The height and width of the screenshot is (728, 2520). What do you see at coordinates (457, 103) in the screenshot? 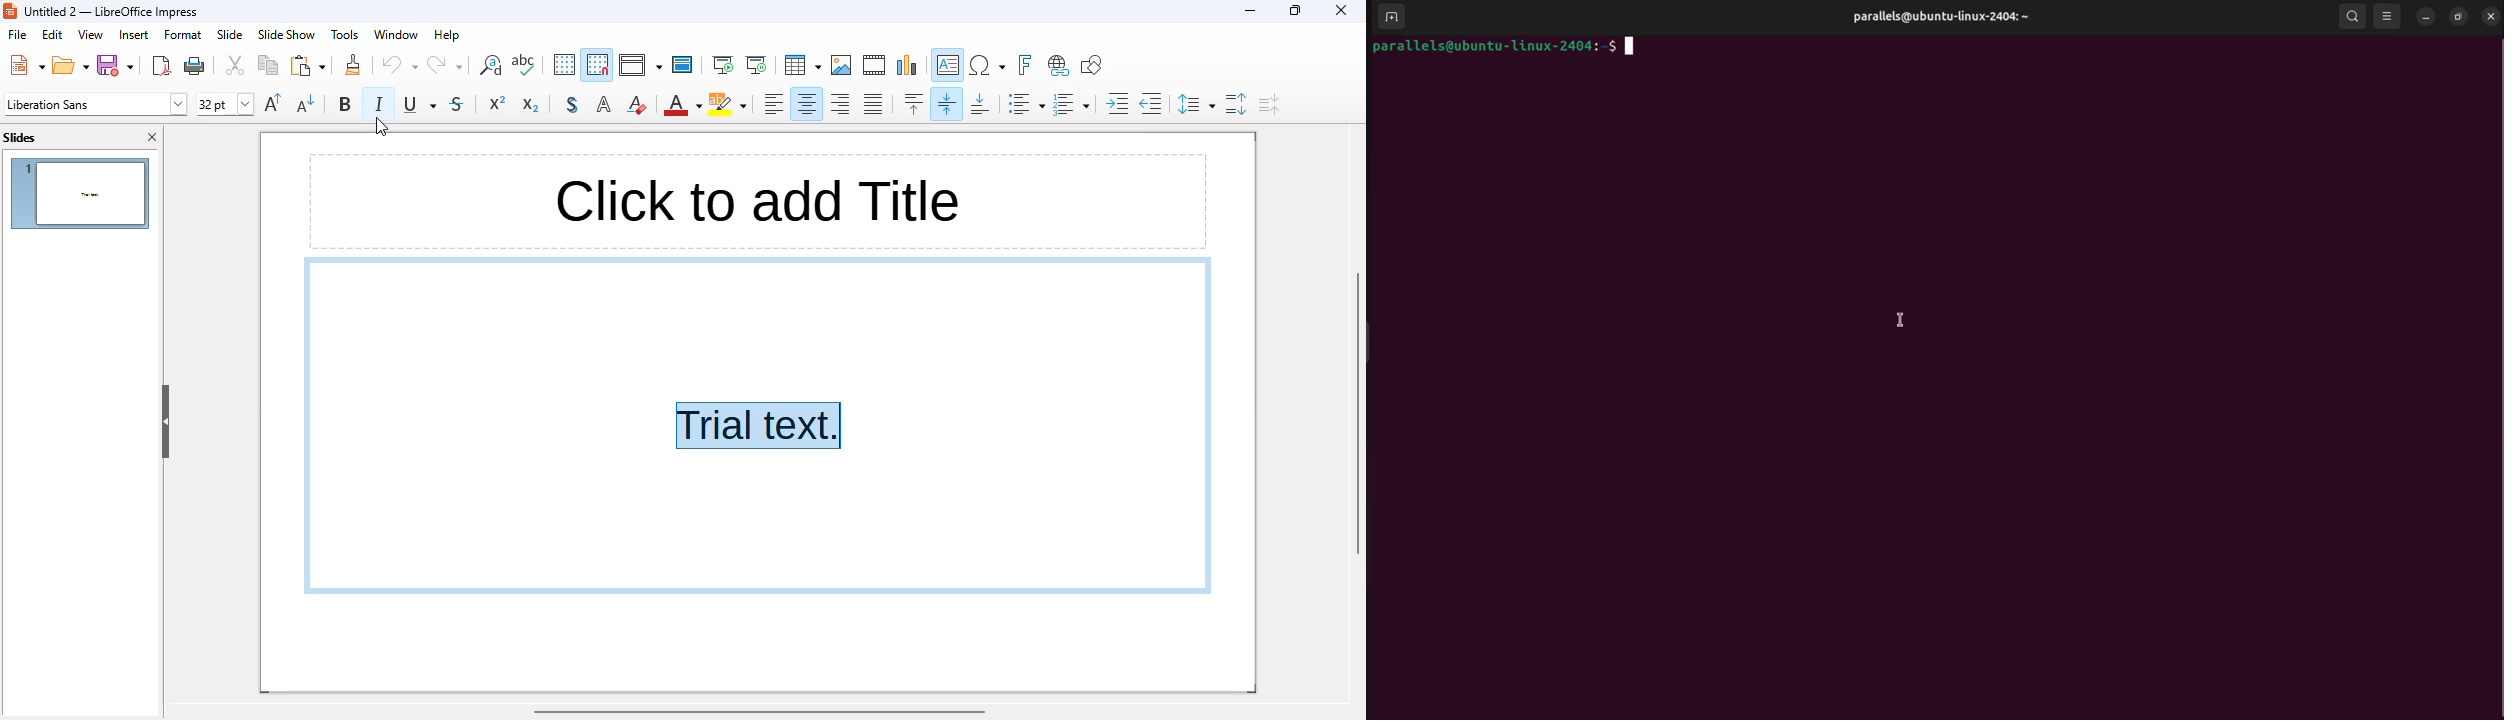
I see `strikethrough` at bounding box center [457, 103].